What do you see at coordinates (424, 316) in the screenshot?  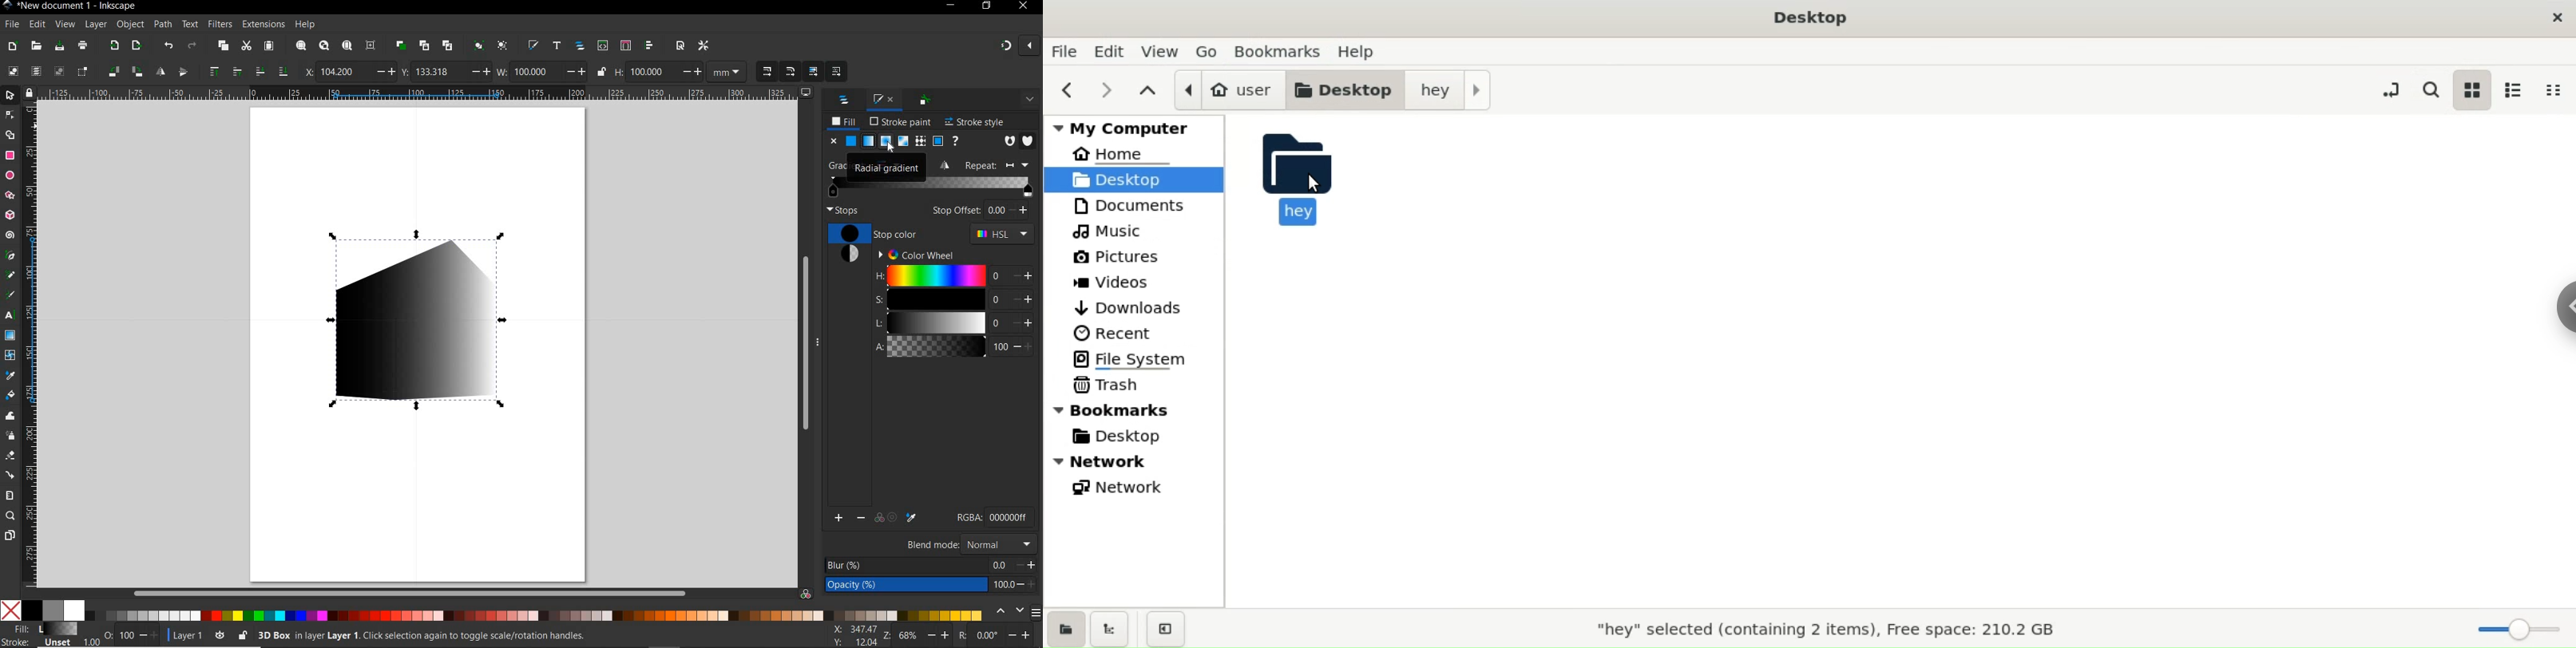 I see `SELECTED OBJECT` at bounding box center [424, 316].